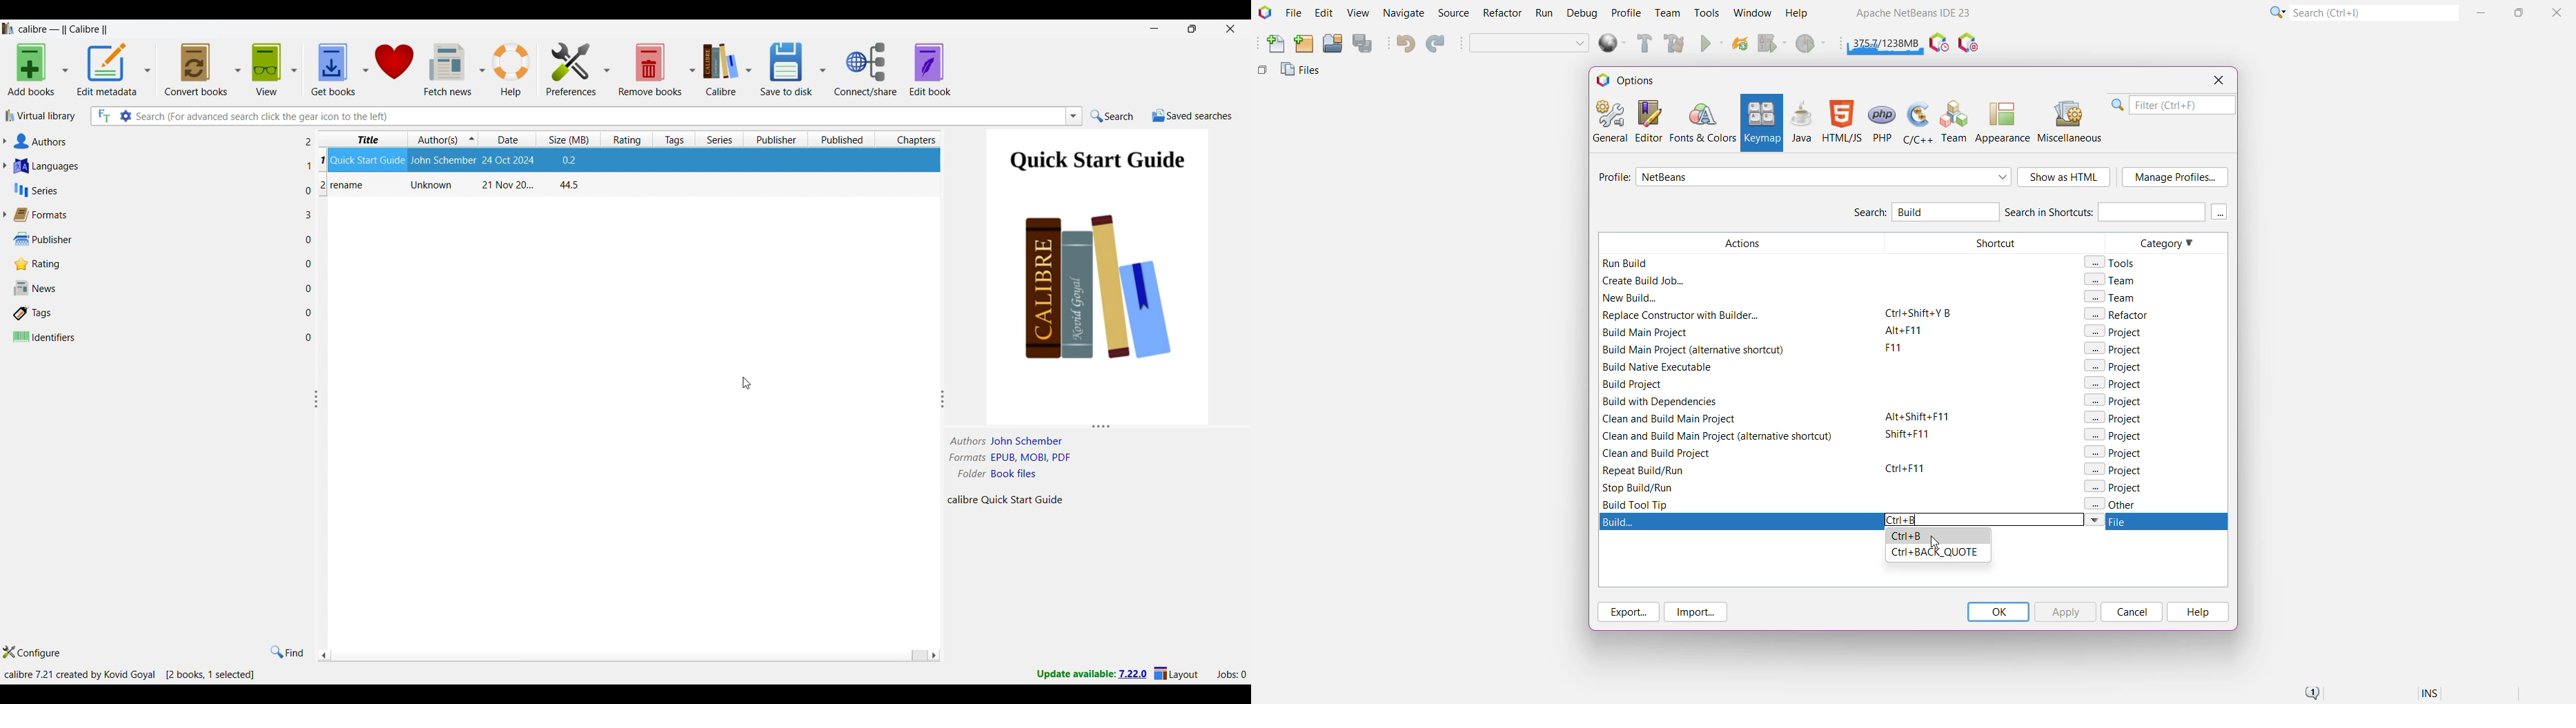  What do you see at coordinates (570, 185) in the screenshot?
I see `44.5` at bounding box center [570, 185].